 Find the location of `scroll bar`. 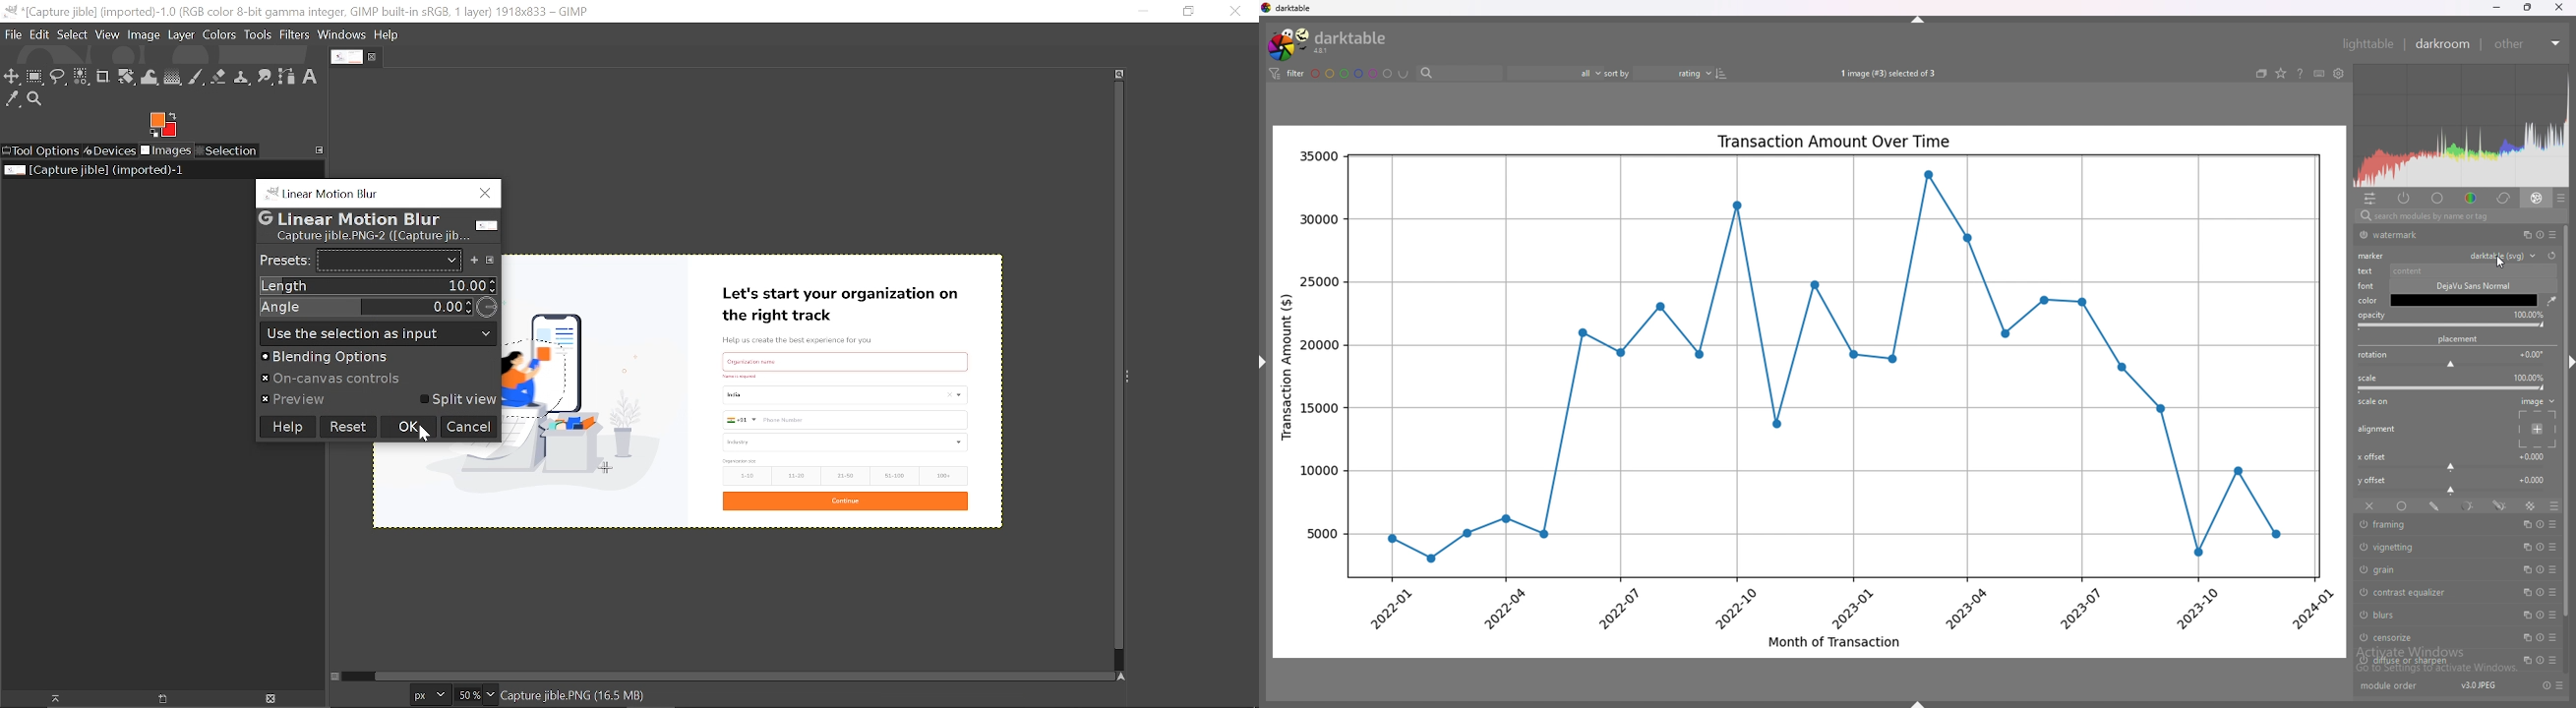

scroll bar is located at coordinates (2568, 421).